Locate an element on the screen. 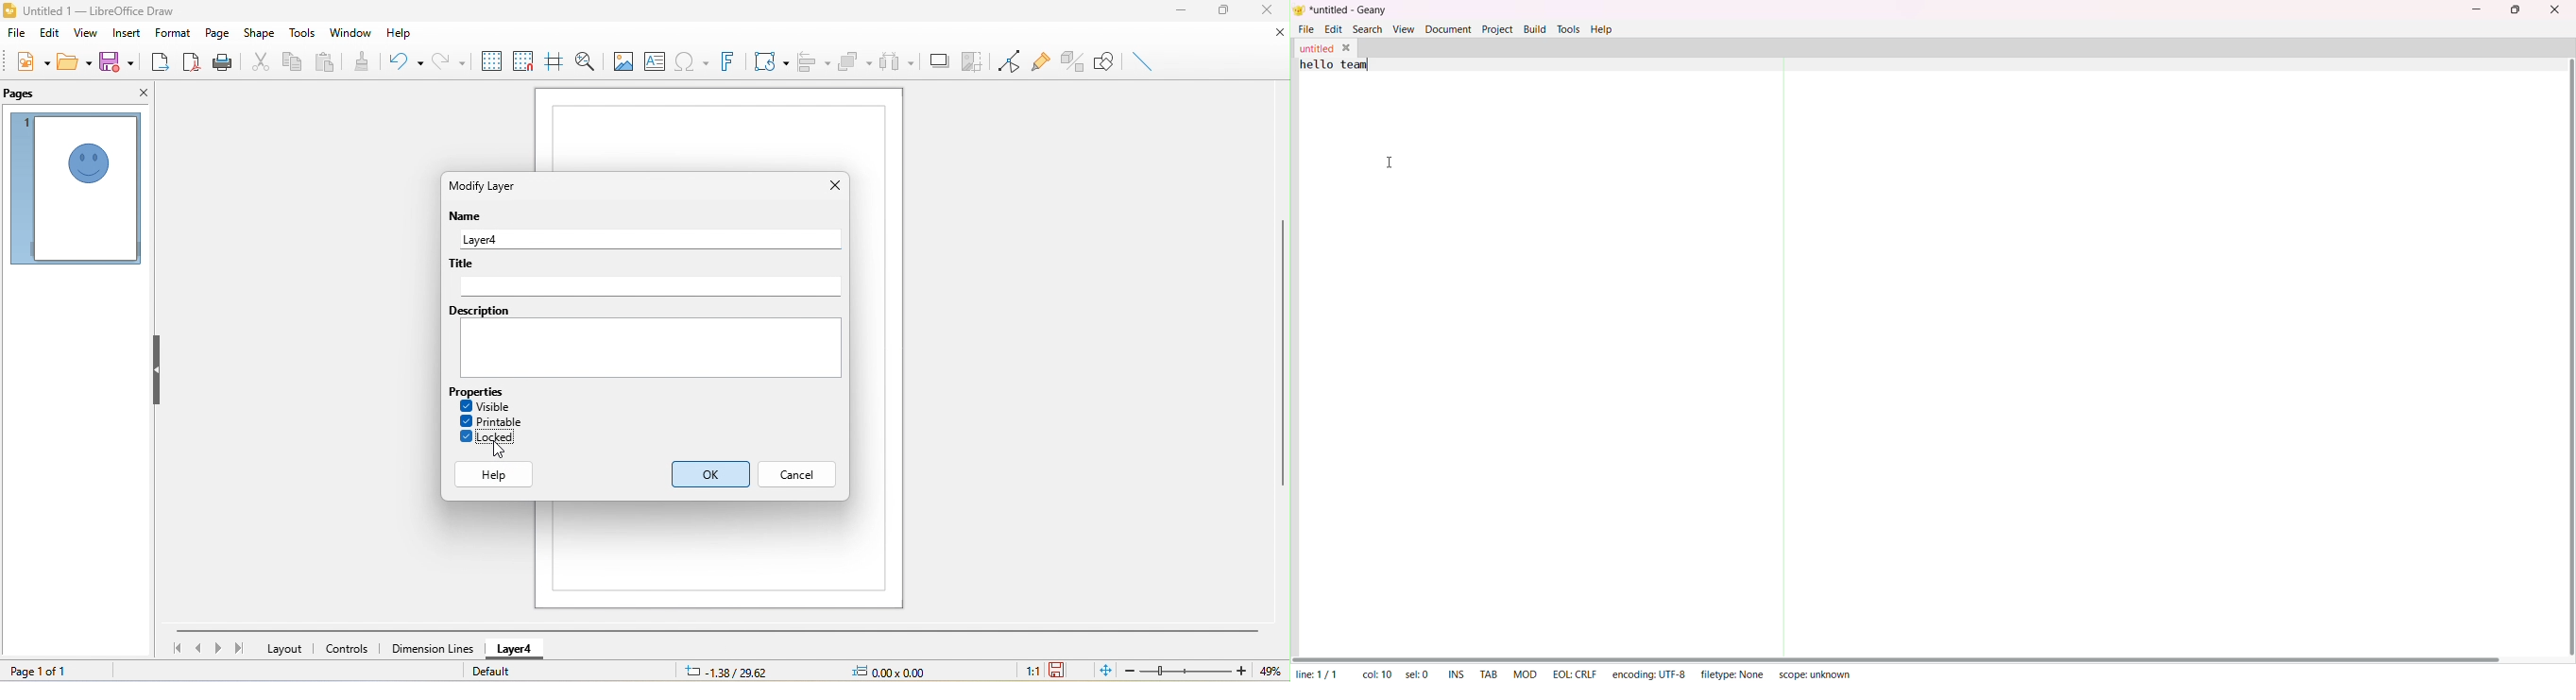  shape is located at coordinates (259, 35).